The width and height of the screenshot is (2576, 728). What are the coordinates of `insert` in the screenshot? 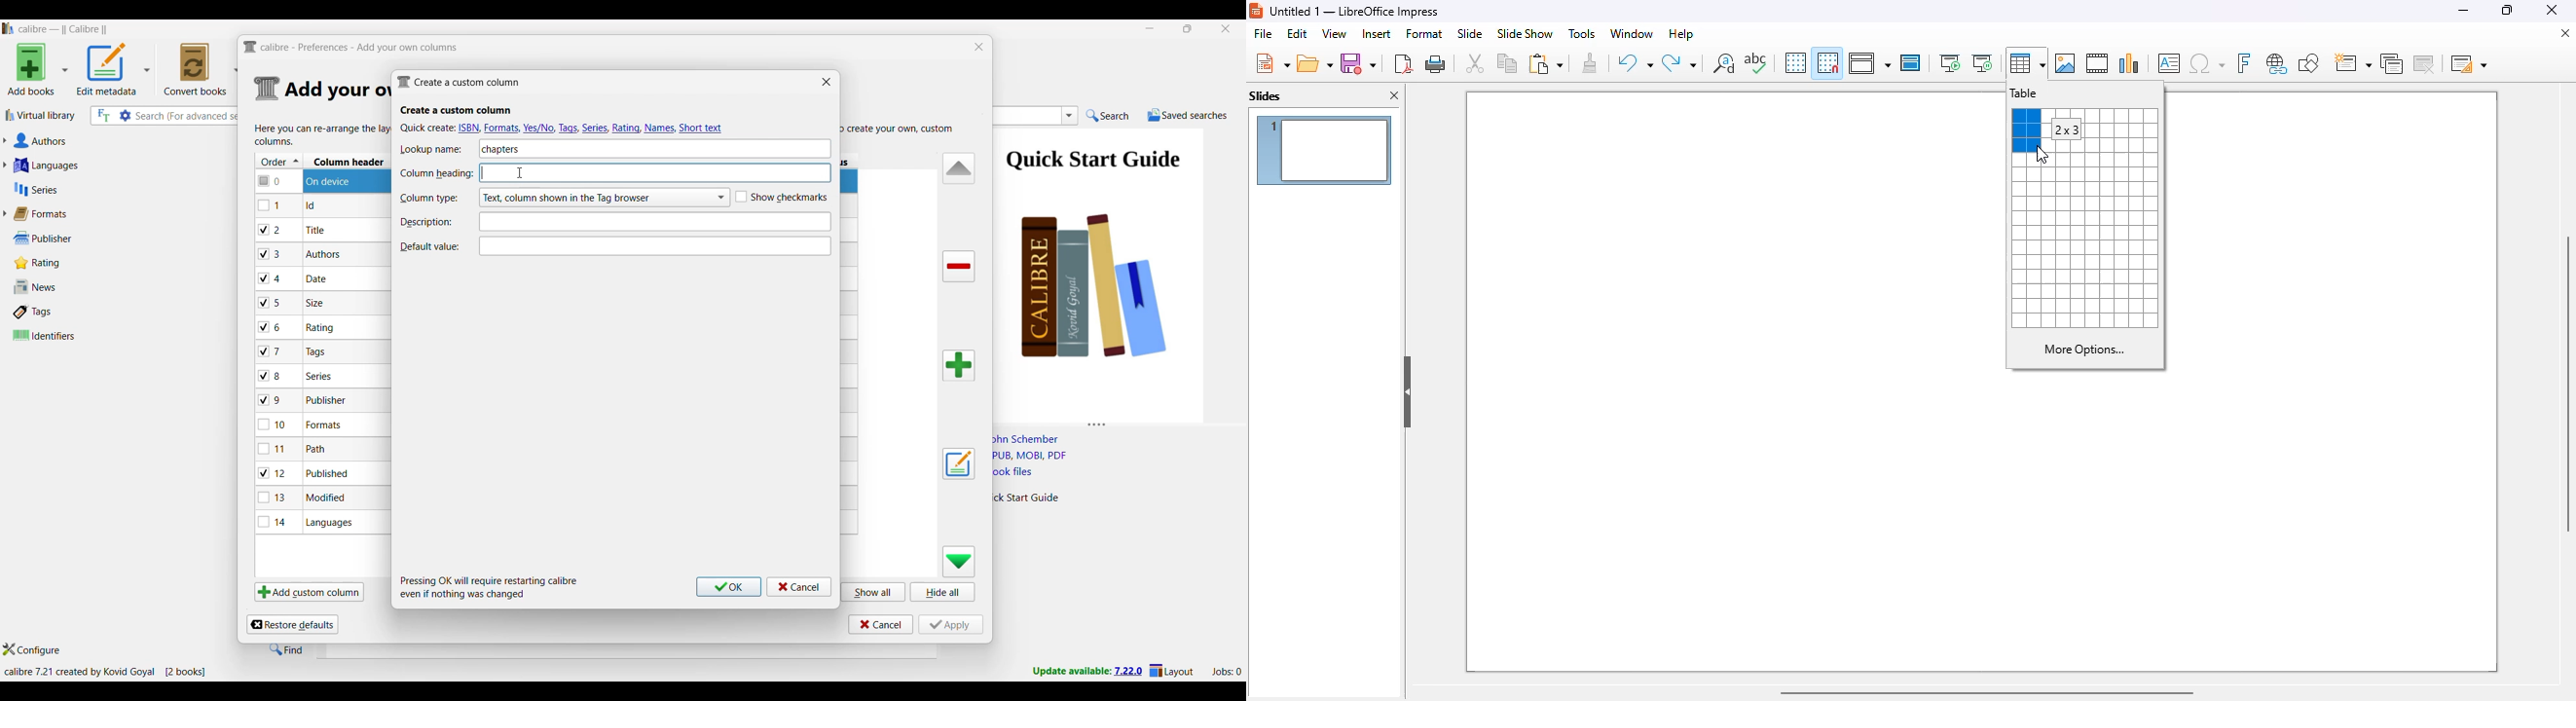 It's located at (1378, 34).